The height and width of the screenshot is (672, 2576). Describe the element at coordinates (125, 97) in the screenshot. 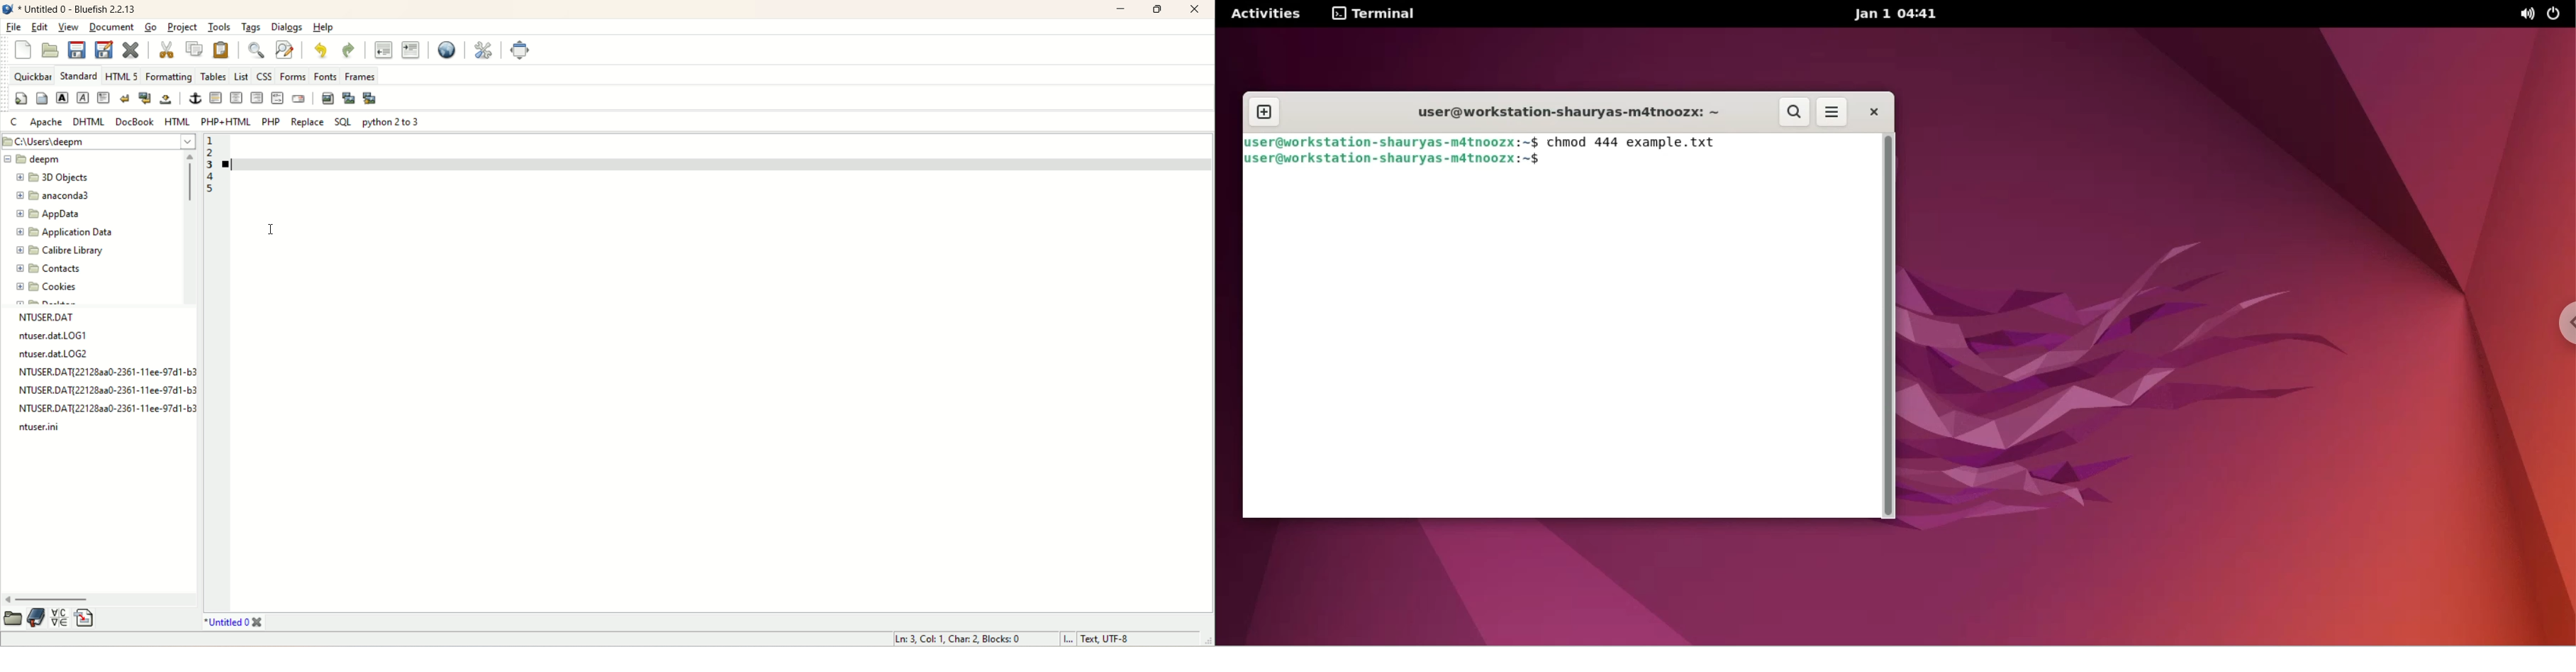

I see `break` at that location.